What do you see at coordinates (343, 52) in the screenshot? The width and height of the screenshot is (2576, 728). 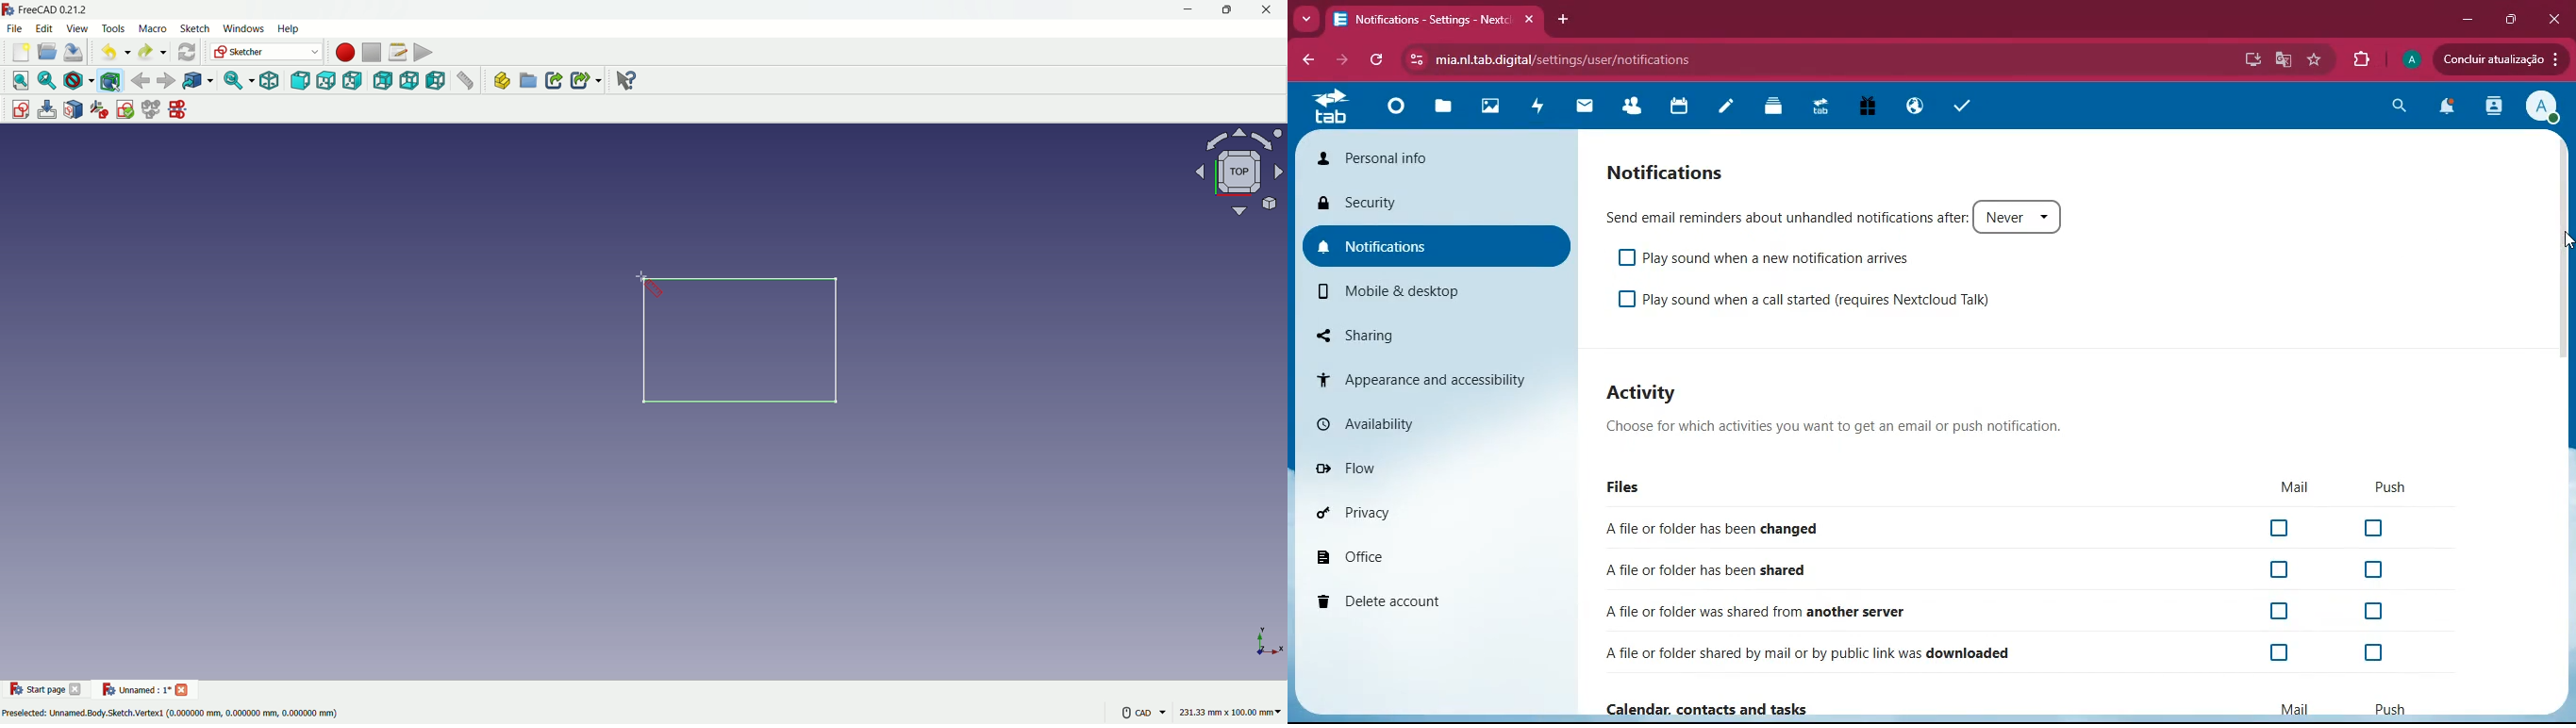 I see `start macros` at bounding box center [343, 52].